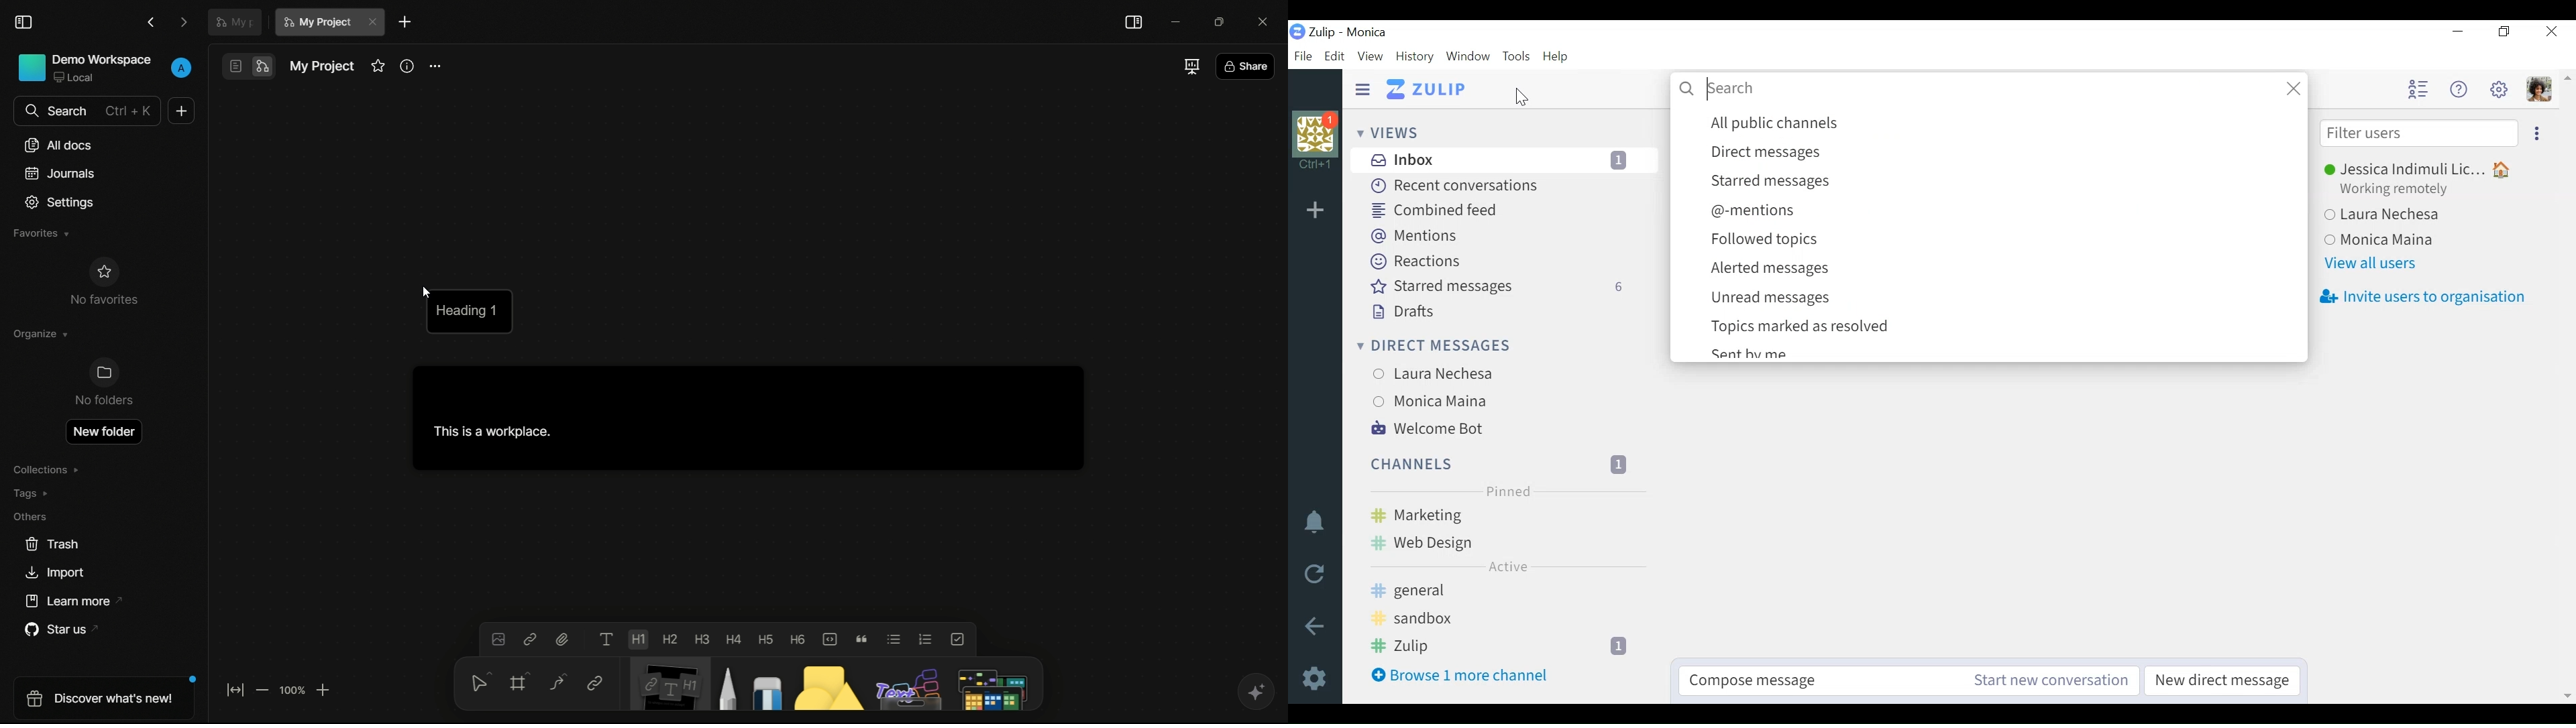  What do you see at coordinates (378, 65) in the screenshot?
I see `favorites` at bounding box center [378, 65].